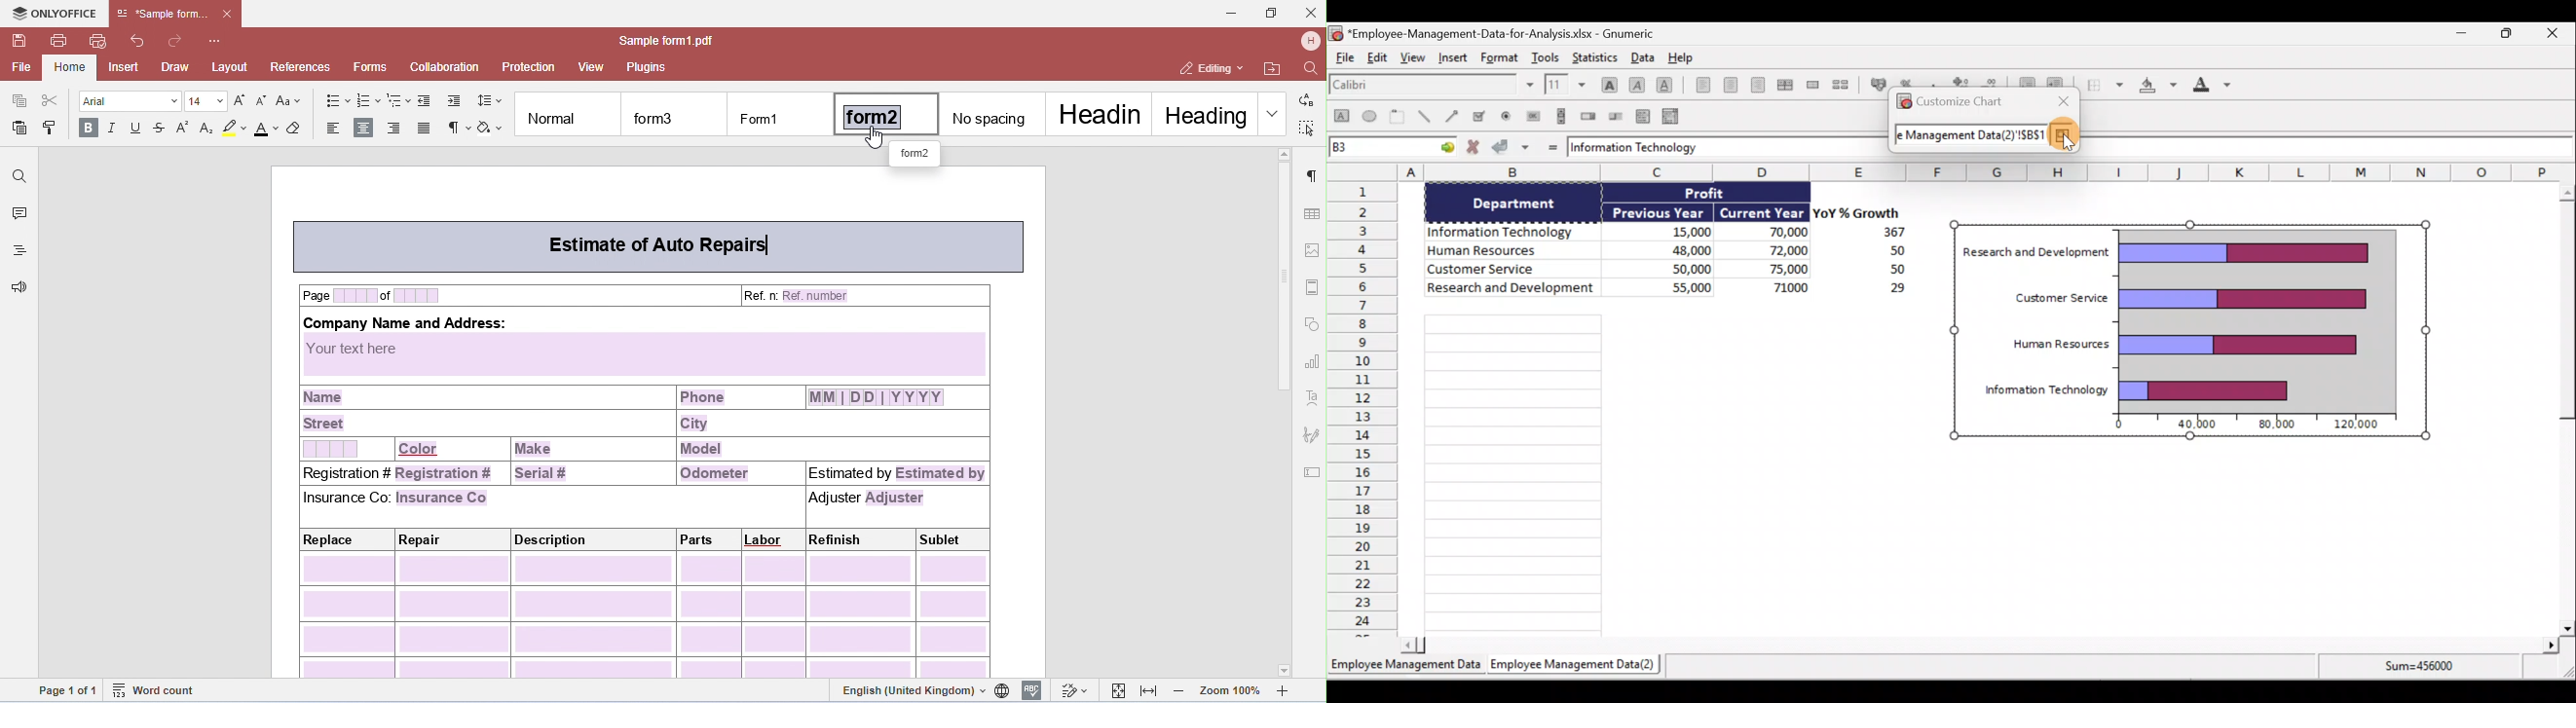  What do you see at coordinates (1393, 145) in the screenshot?
I see `Cell name` at bounding box center [1393, 145].